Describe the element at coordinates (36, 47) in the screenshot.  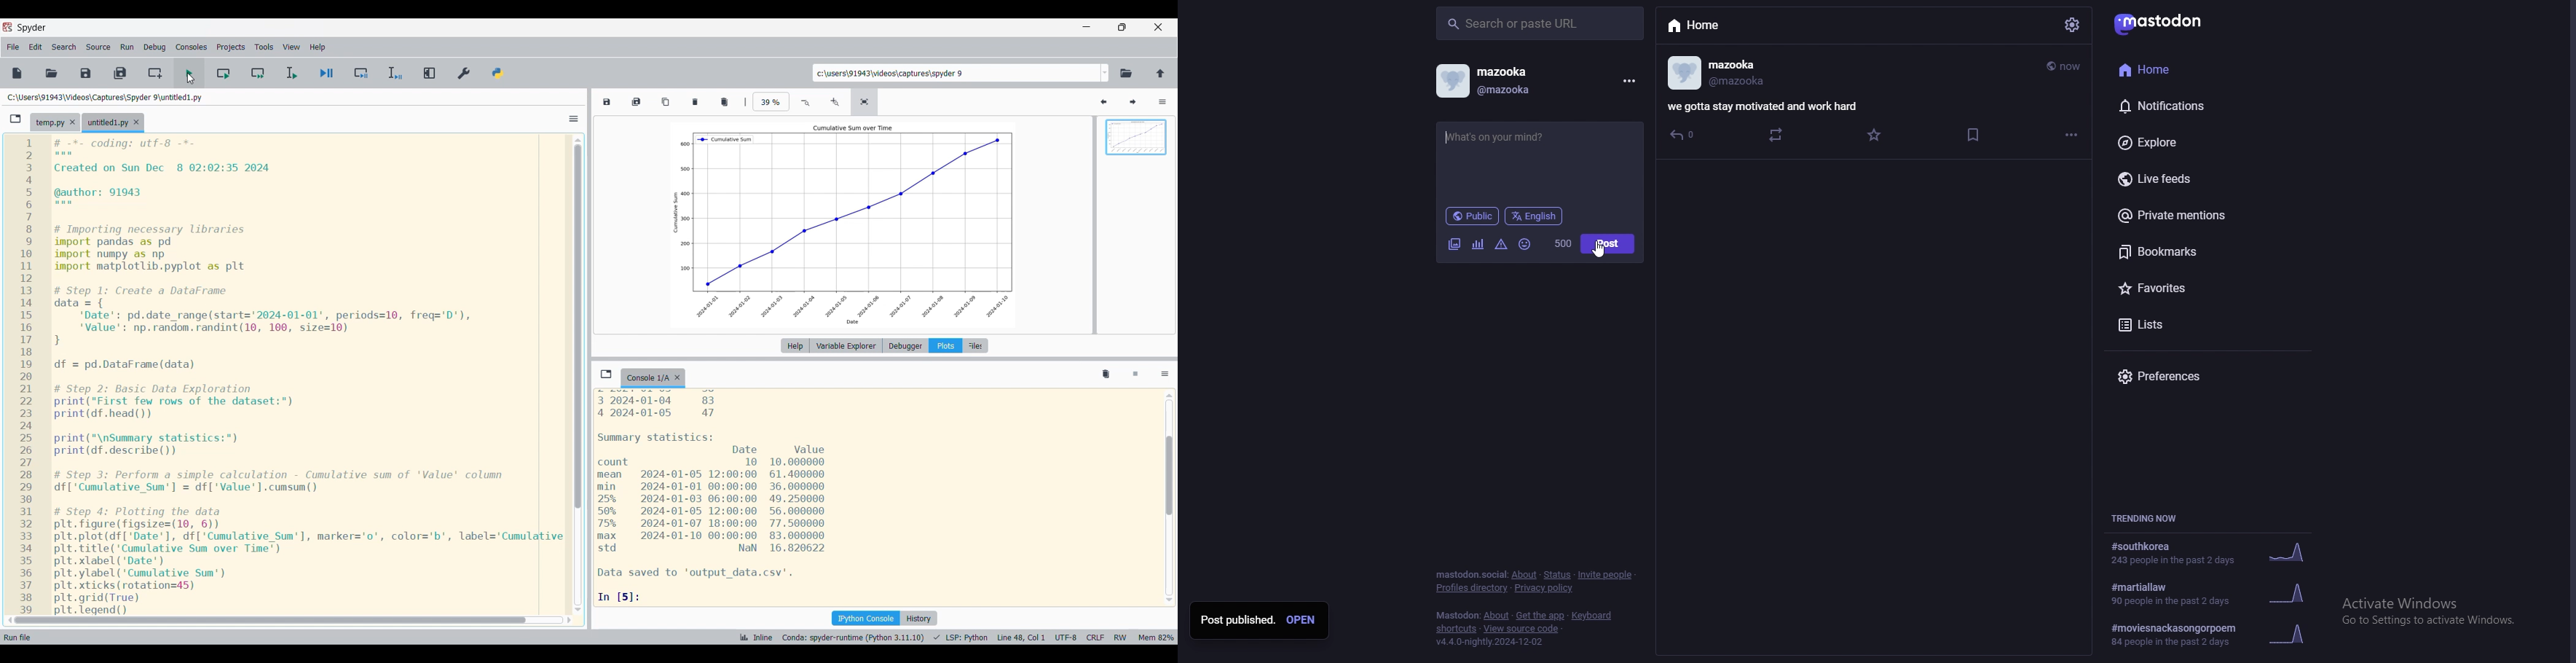
I see `Edit menu` at that location.